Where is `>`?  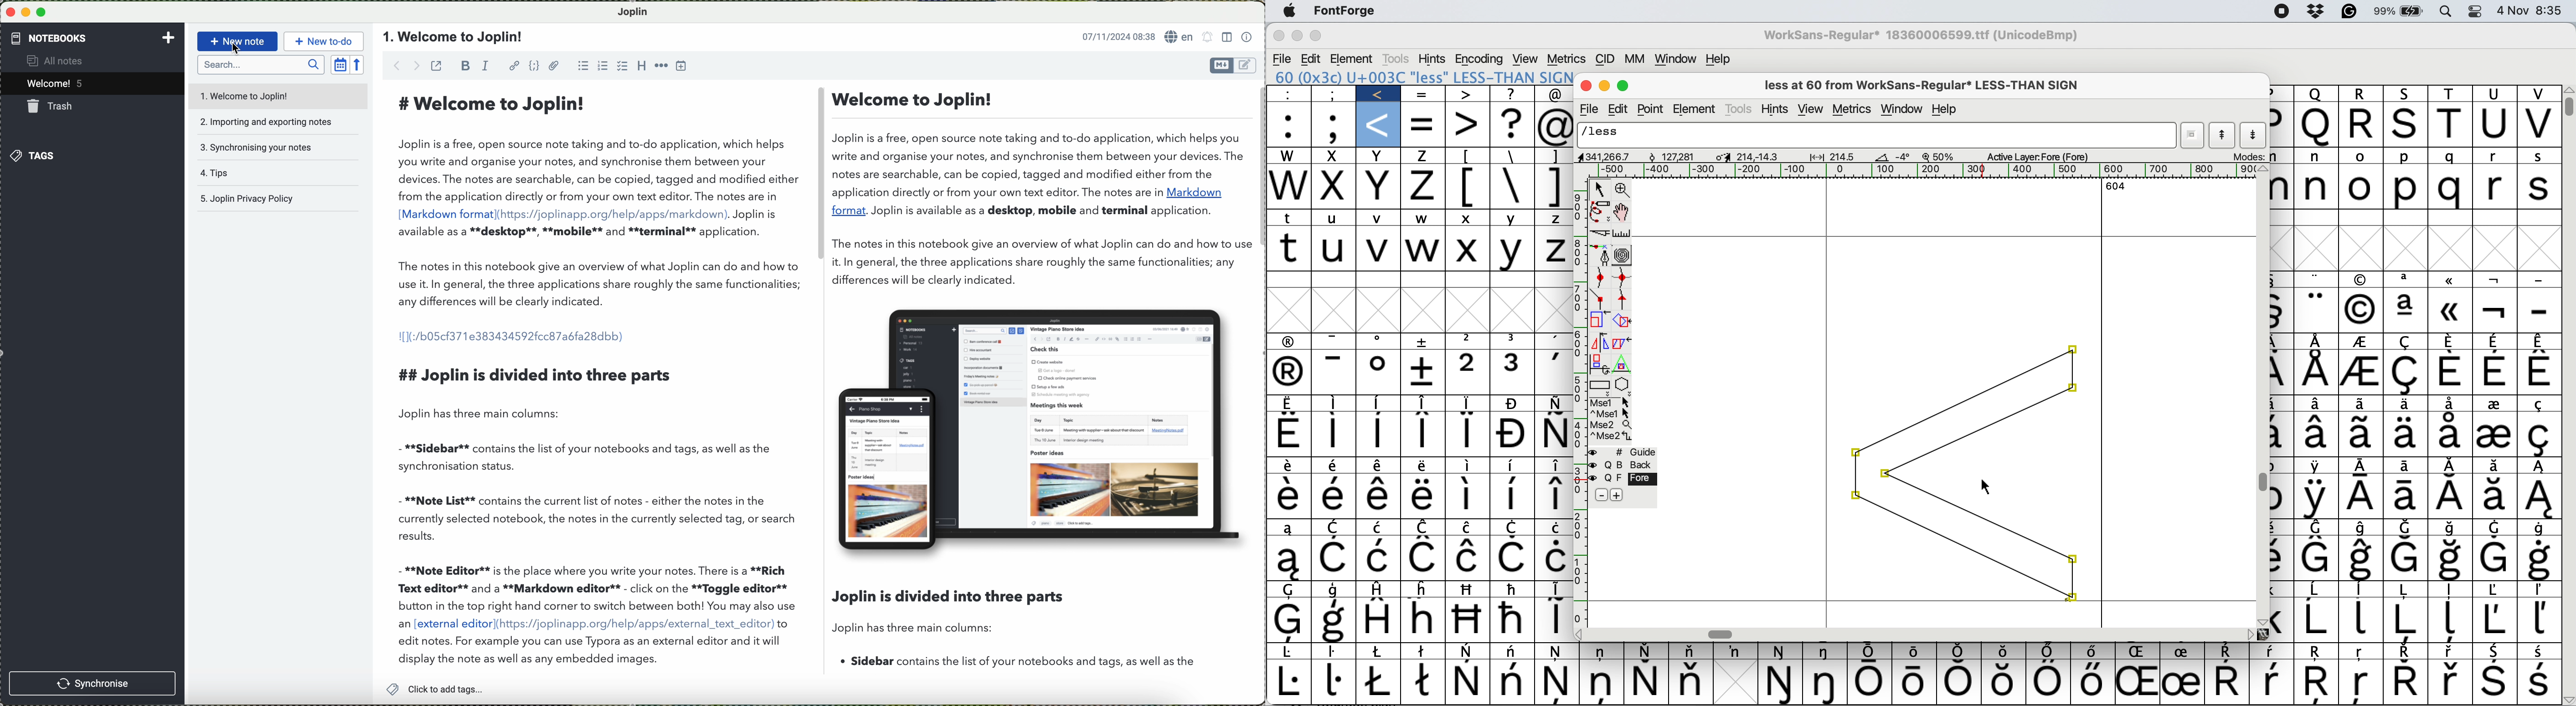
> is located at coordinates (1468, 125).